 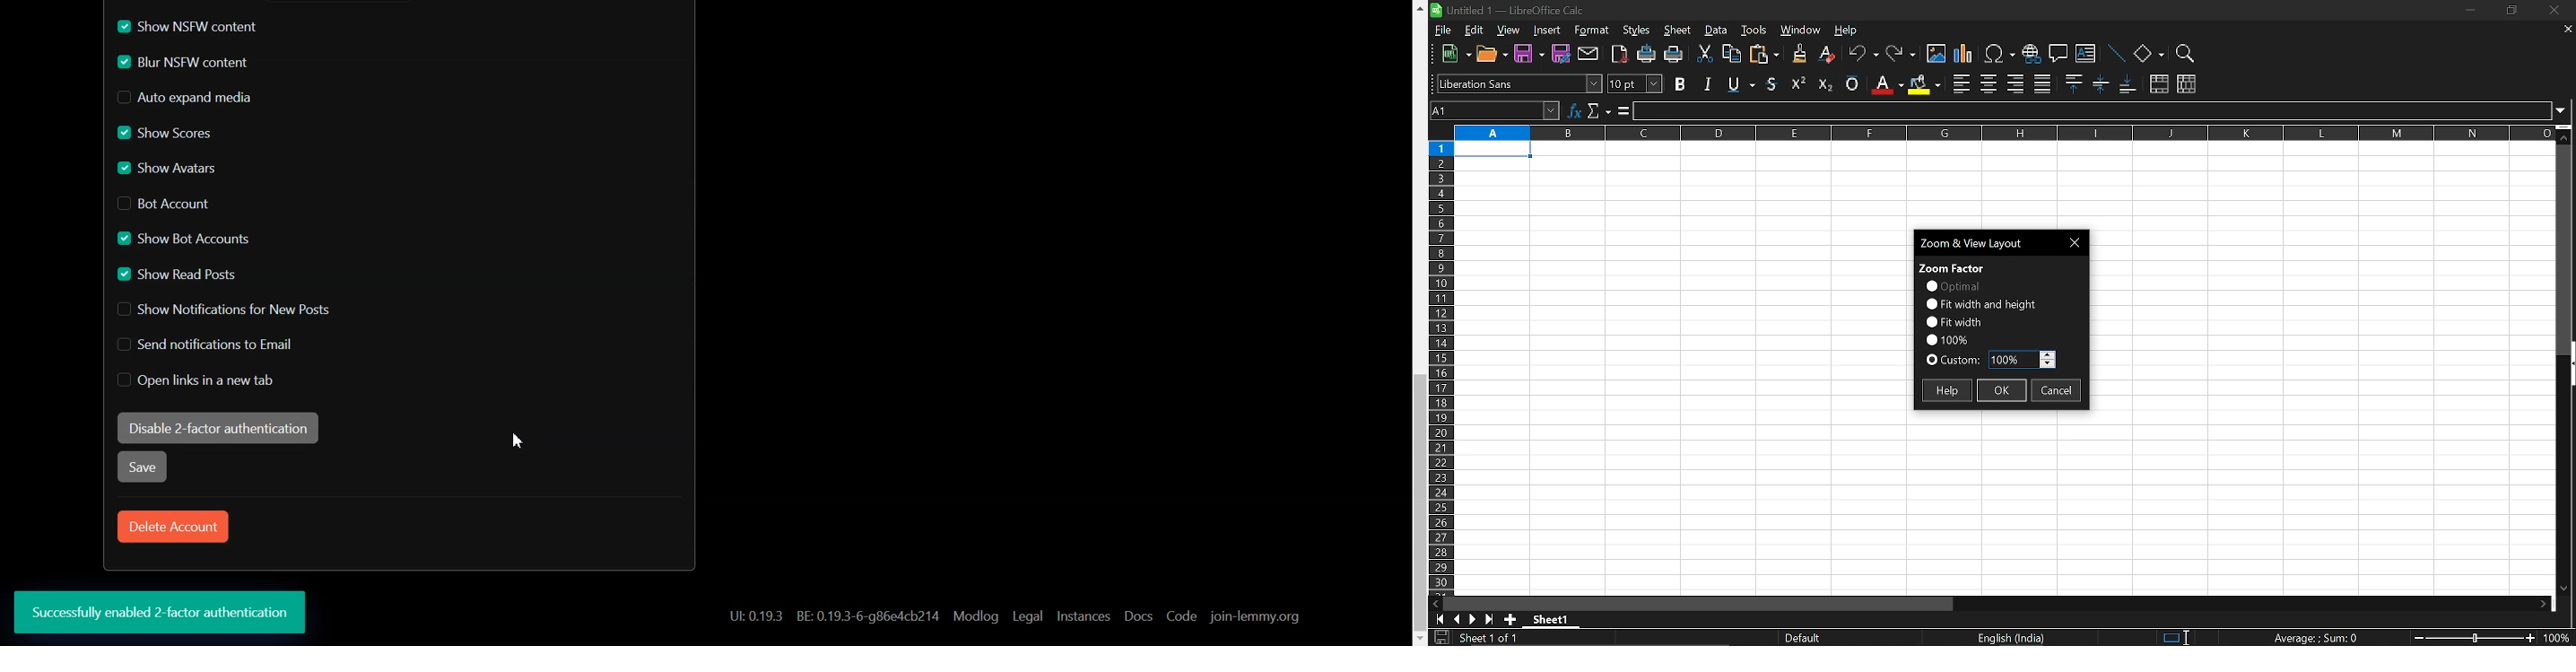 I want to click on Cursor, so click(x=2191, y=635).